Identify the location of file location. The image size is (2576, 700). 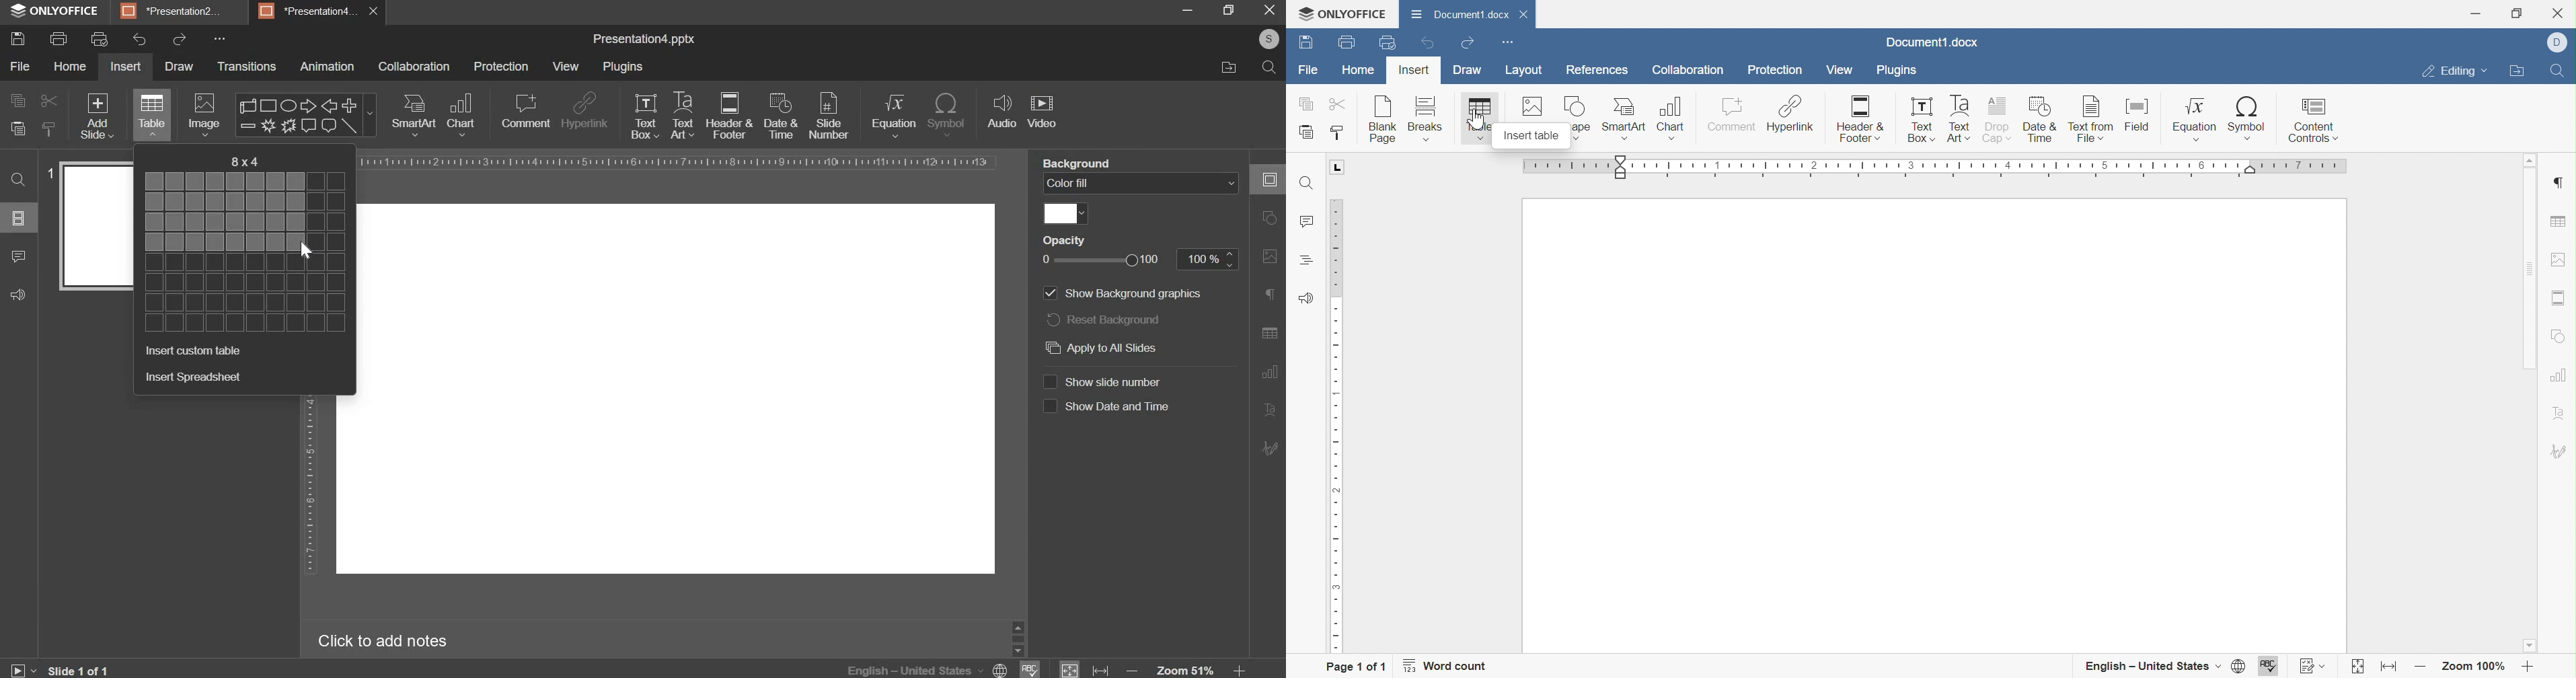
(1227, 69).